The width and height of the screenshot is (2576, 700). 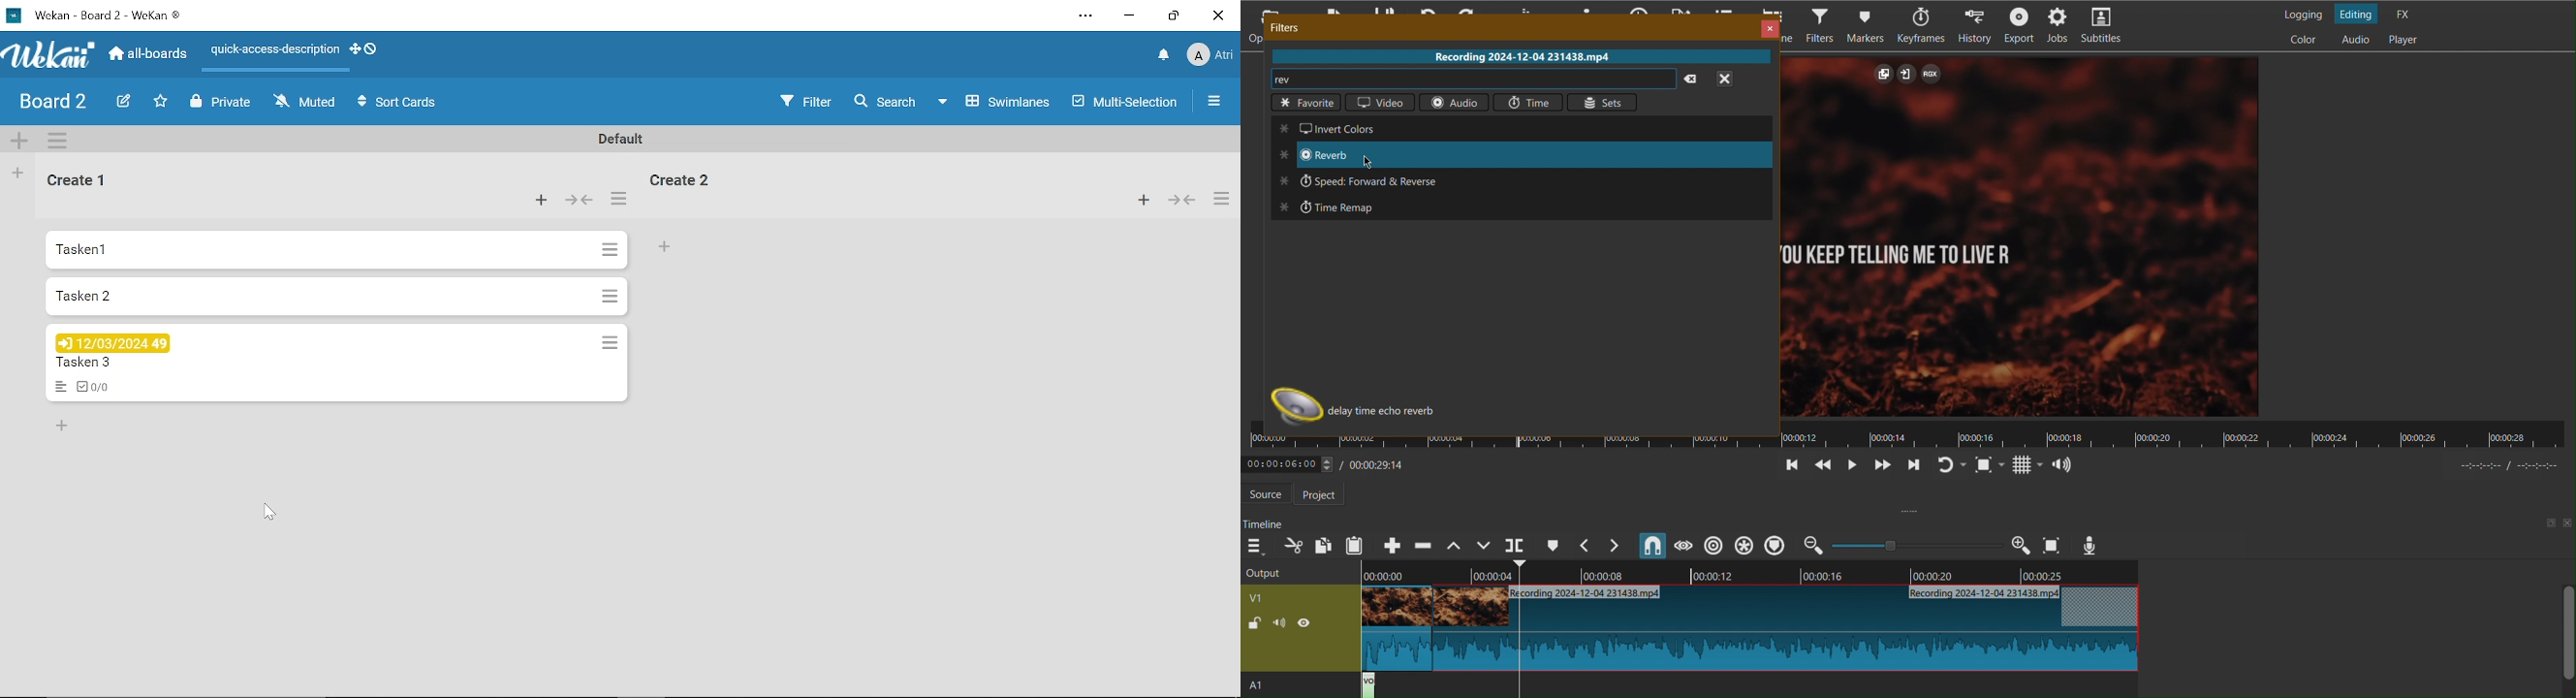 What do you see at coordinates (1393, 545) in the screenshot?
I see `Append` at bounding box center [1393, 545].